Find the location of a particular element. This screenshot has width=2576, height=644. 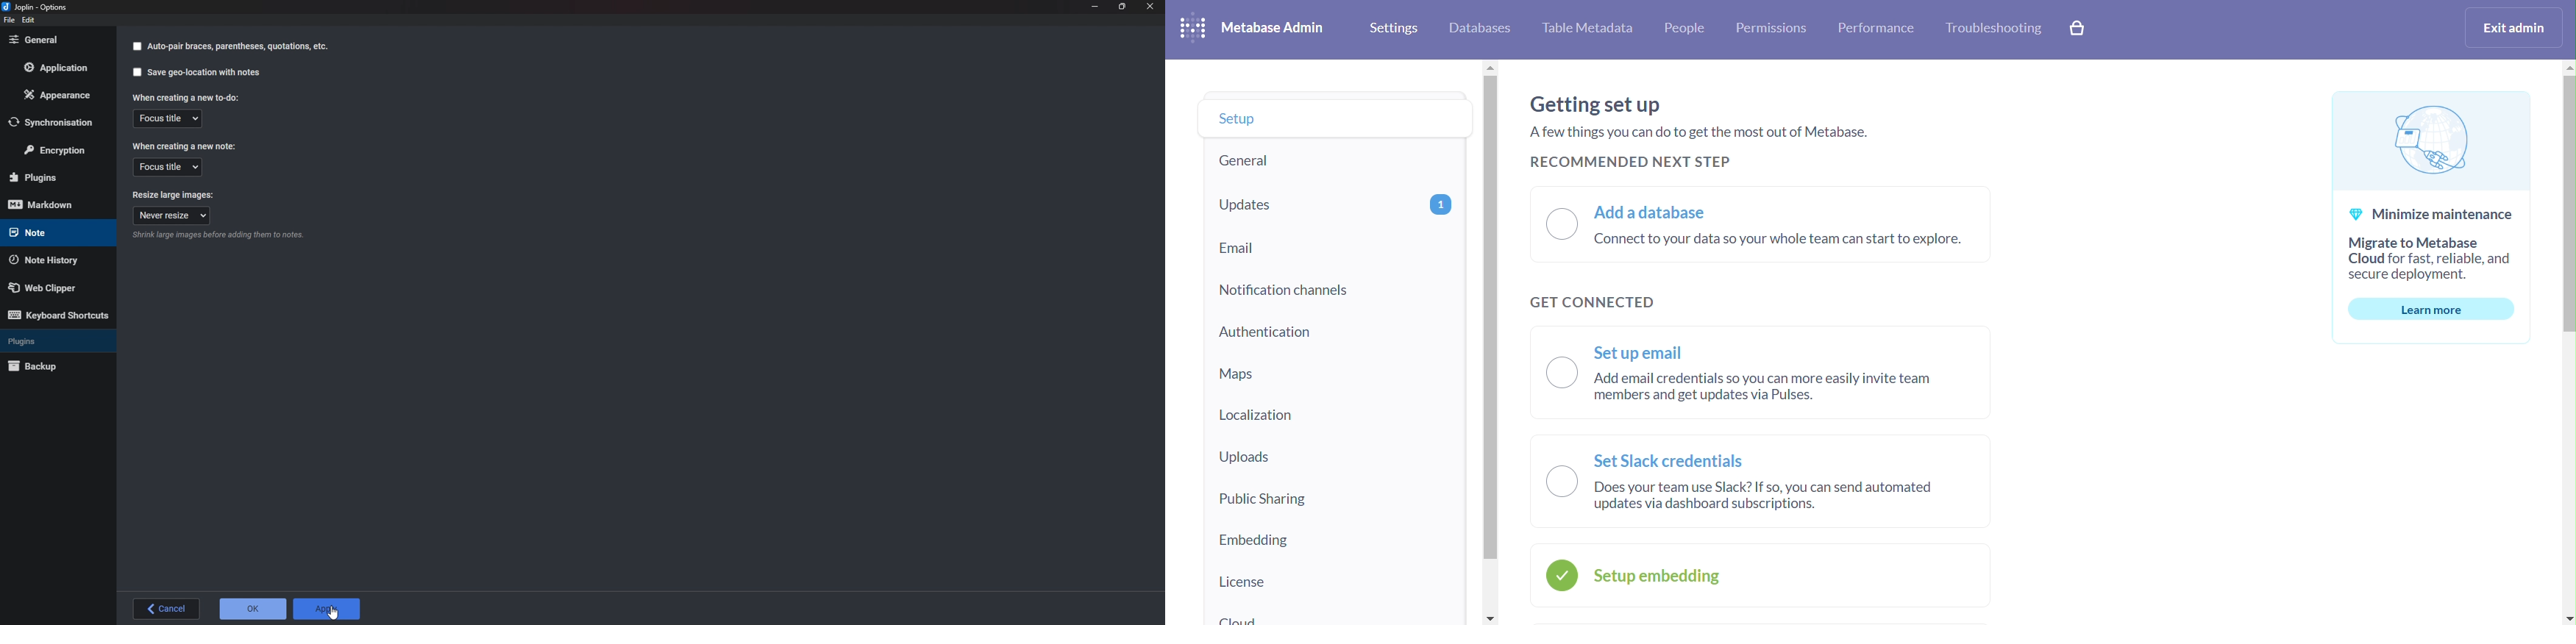

When creating a new note is located at coordinates (186, 146).